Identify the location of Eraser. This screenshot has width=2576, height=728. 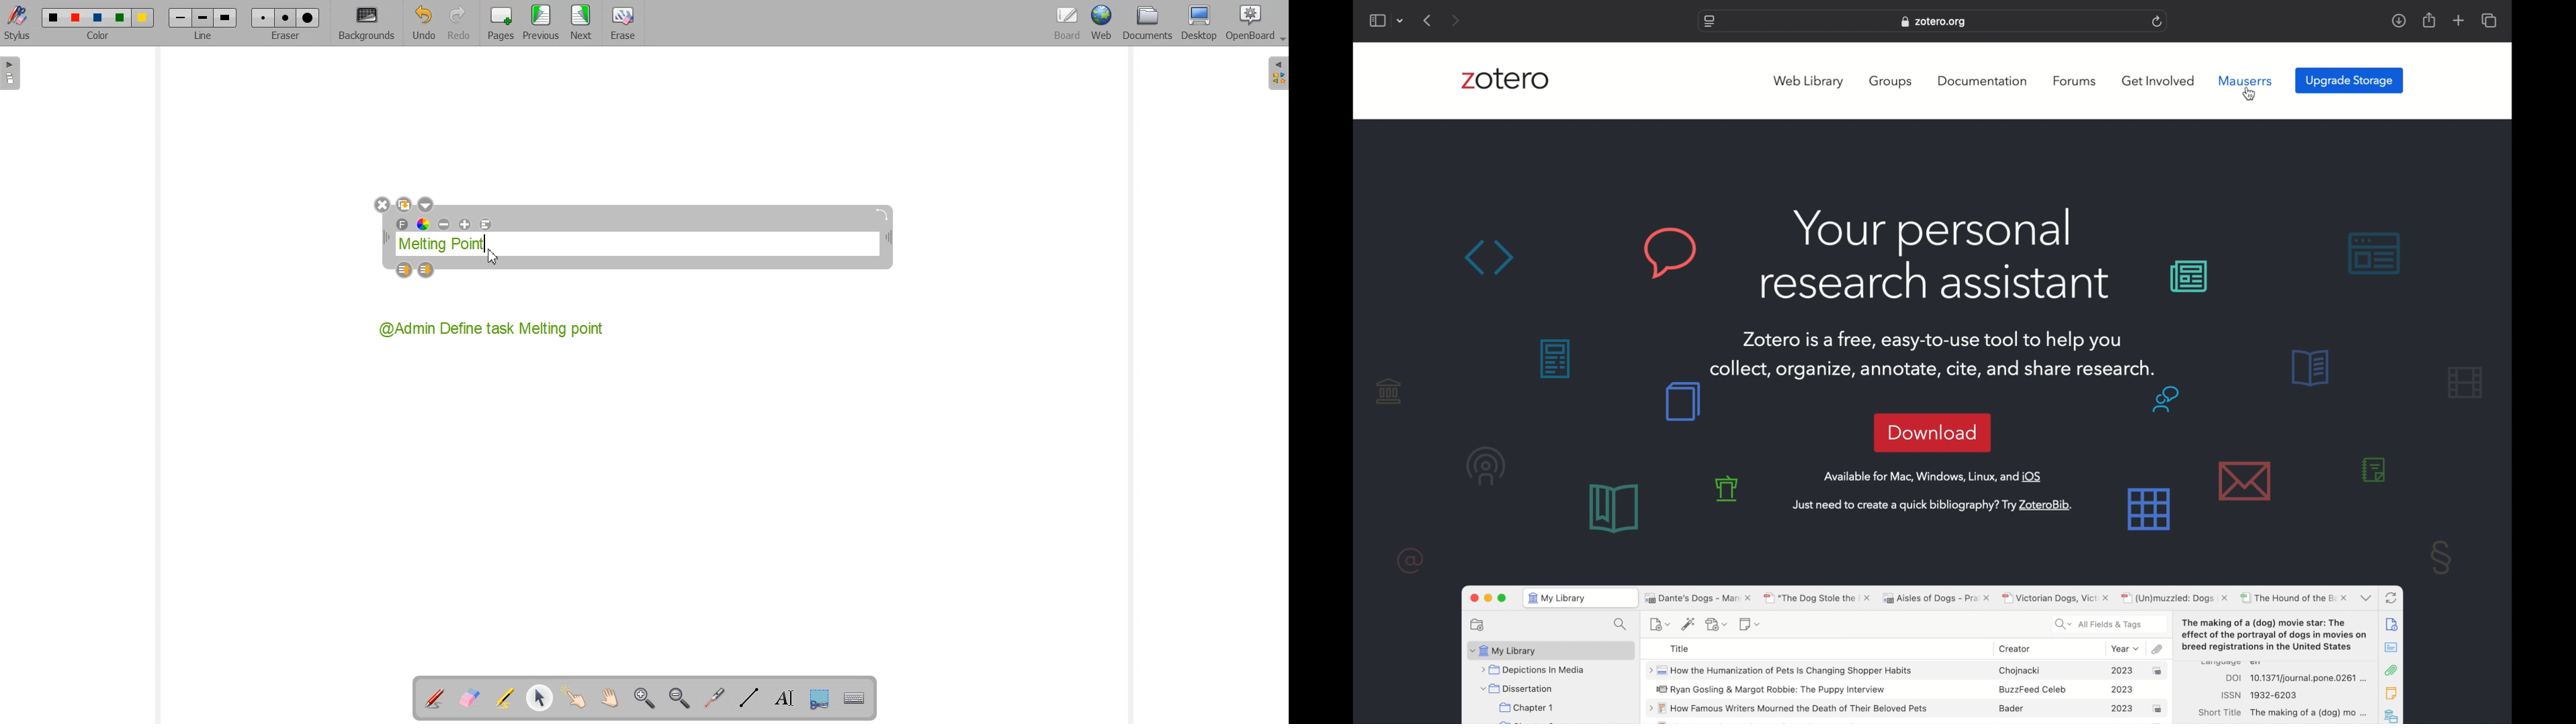
(283, 23).